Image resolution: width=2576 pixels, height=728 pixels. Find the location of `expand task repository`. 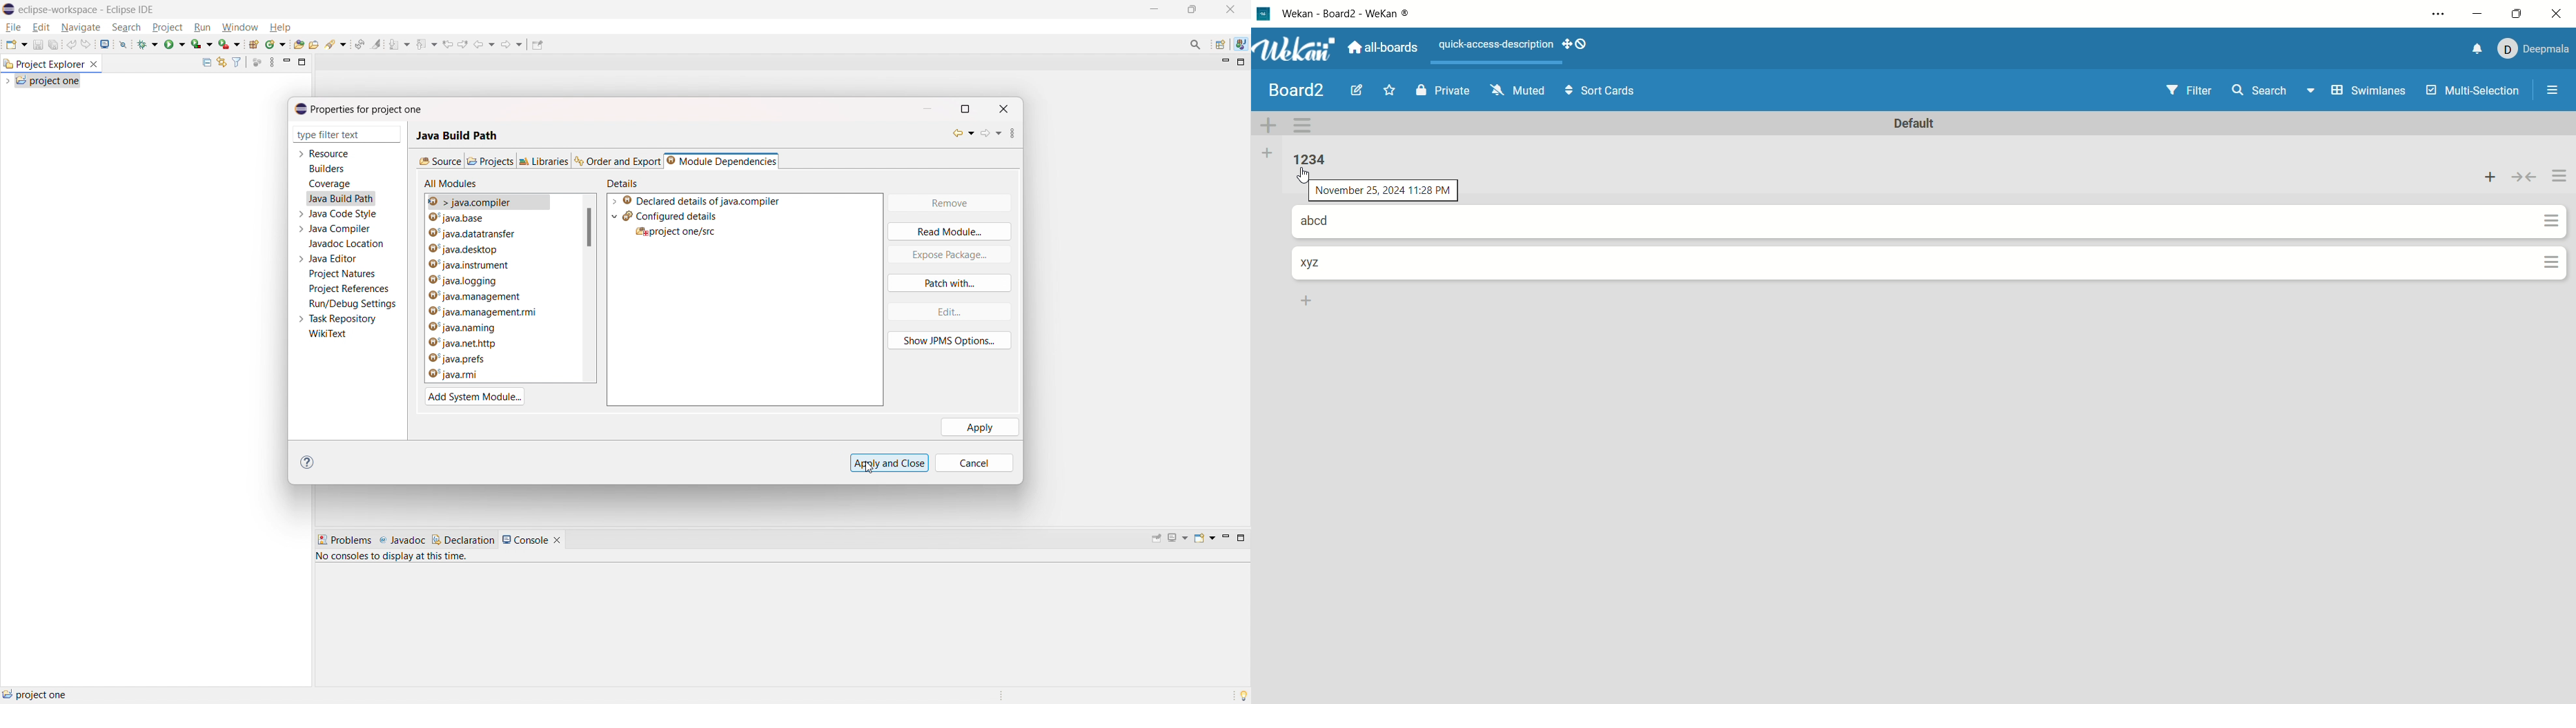

expand task repository is located at coordinates (300, 320).